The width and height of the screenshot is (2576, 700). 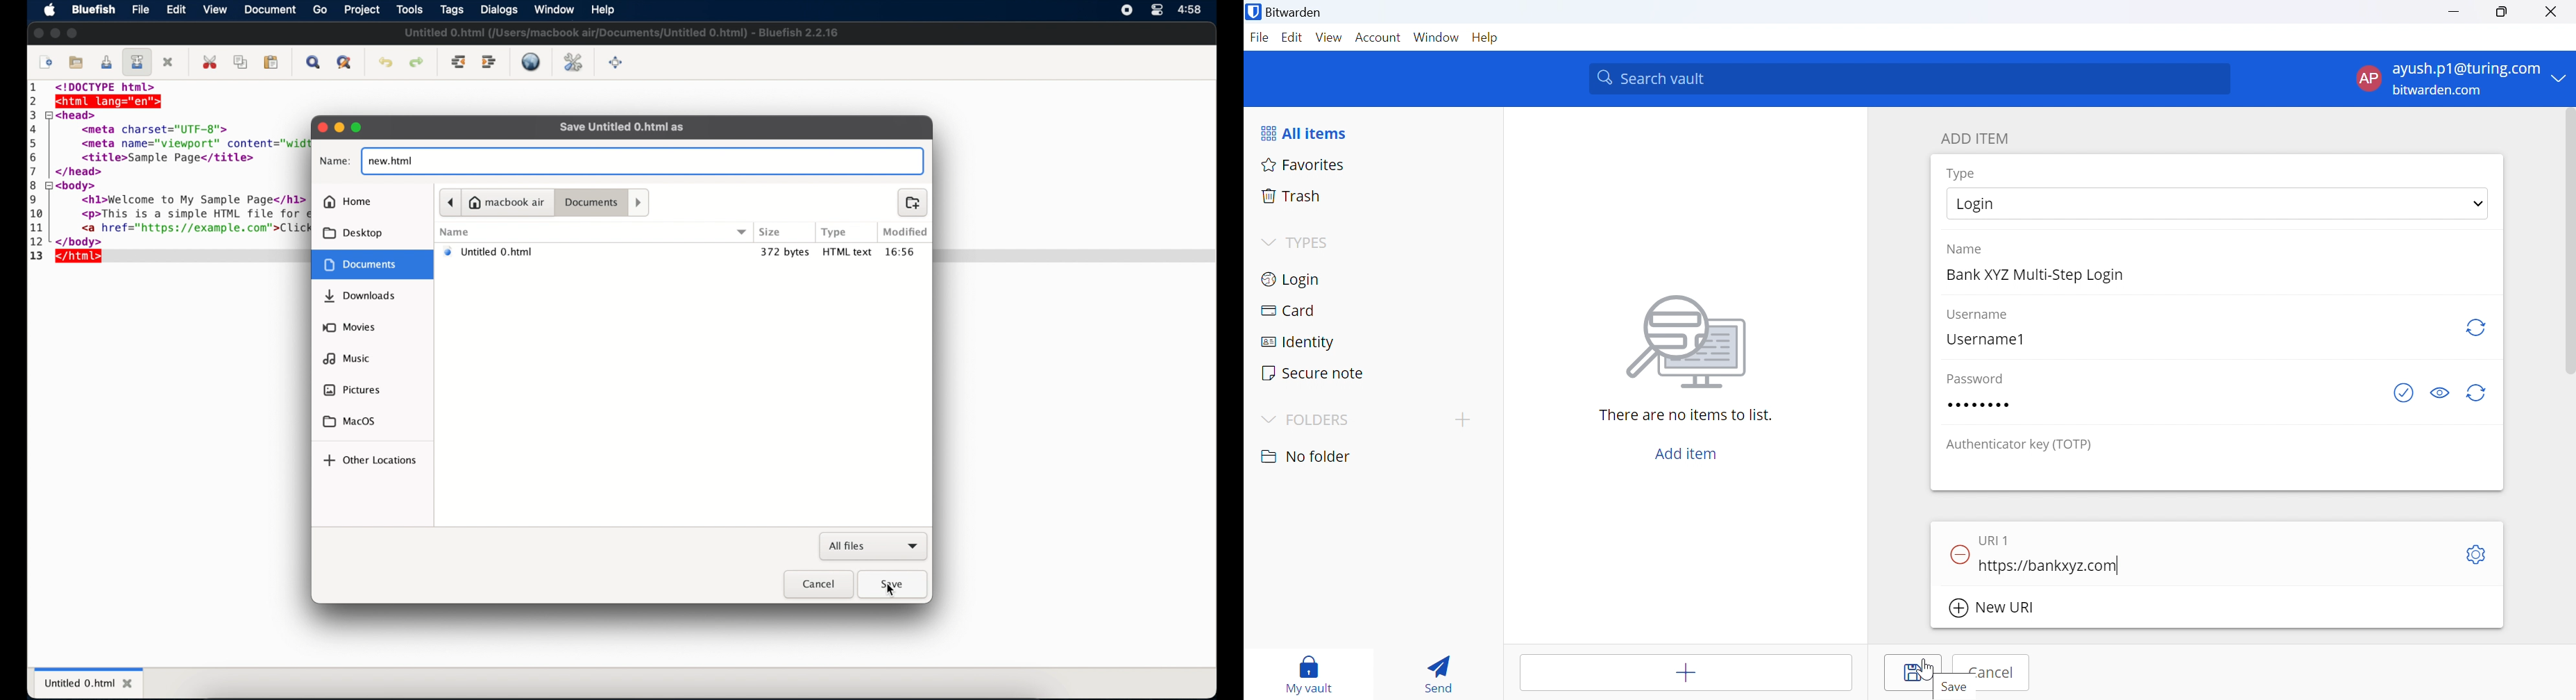 What do you see at coordinates (359, 296) in the screenshot?
I see `downloads` at bounding box center [359, 296].